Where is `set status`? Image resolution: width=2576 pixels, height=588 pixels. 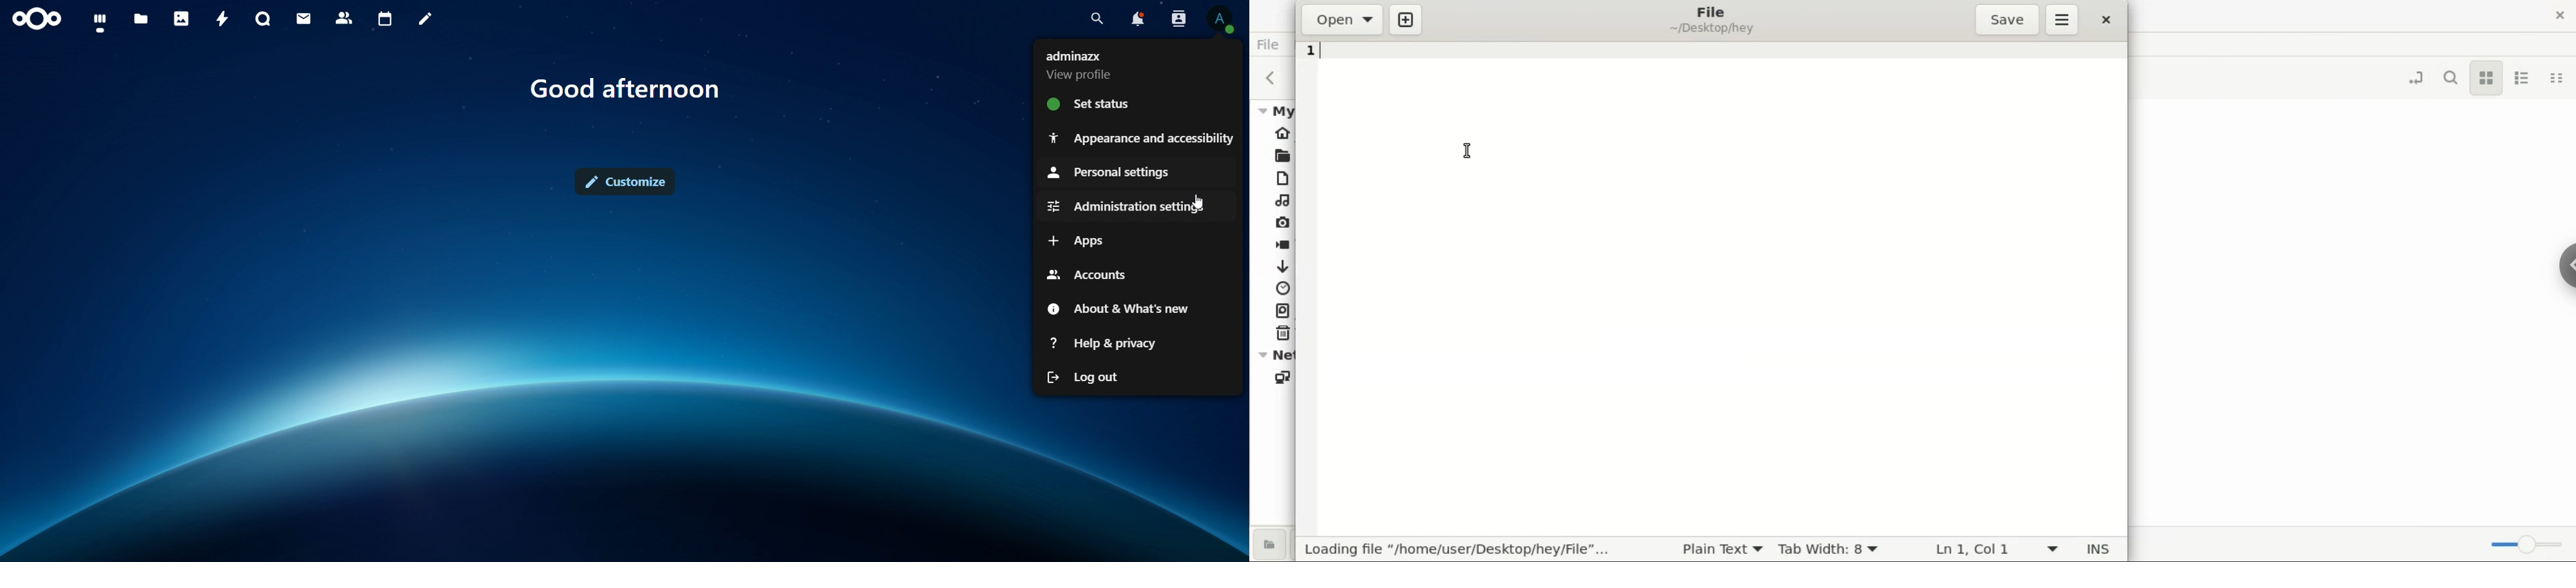
set status is located at coordinates (1093, 105).